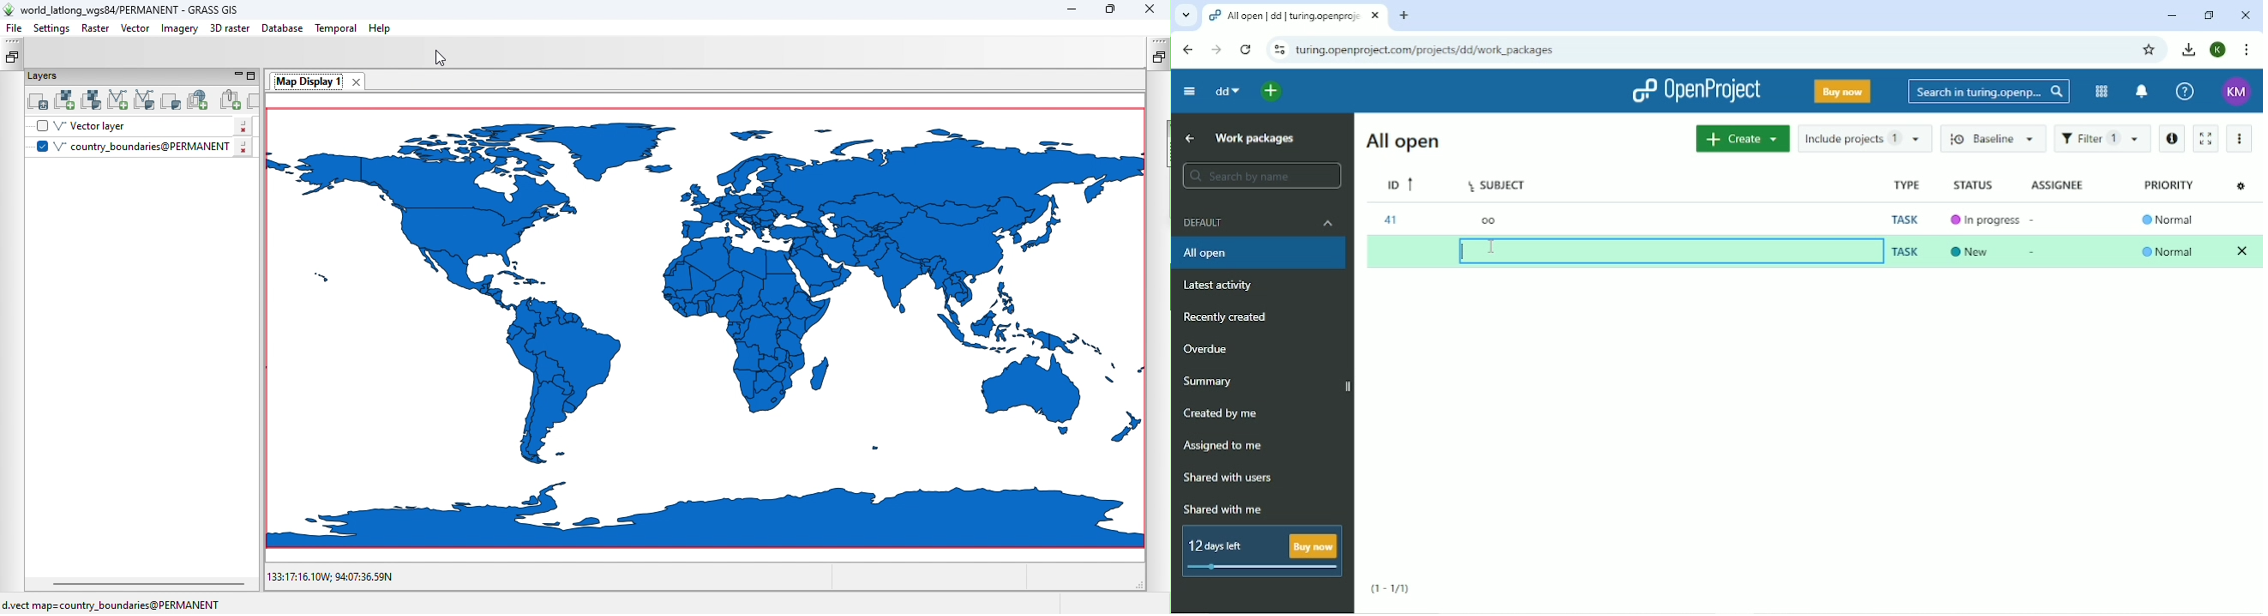 The height and width of the screenshot is (616, 2268). Describe the element at coordinates (2185, 92) in the screenshot. I see `Help` at that location.